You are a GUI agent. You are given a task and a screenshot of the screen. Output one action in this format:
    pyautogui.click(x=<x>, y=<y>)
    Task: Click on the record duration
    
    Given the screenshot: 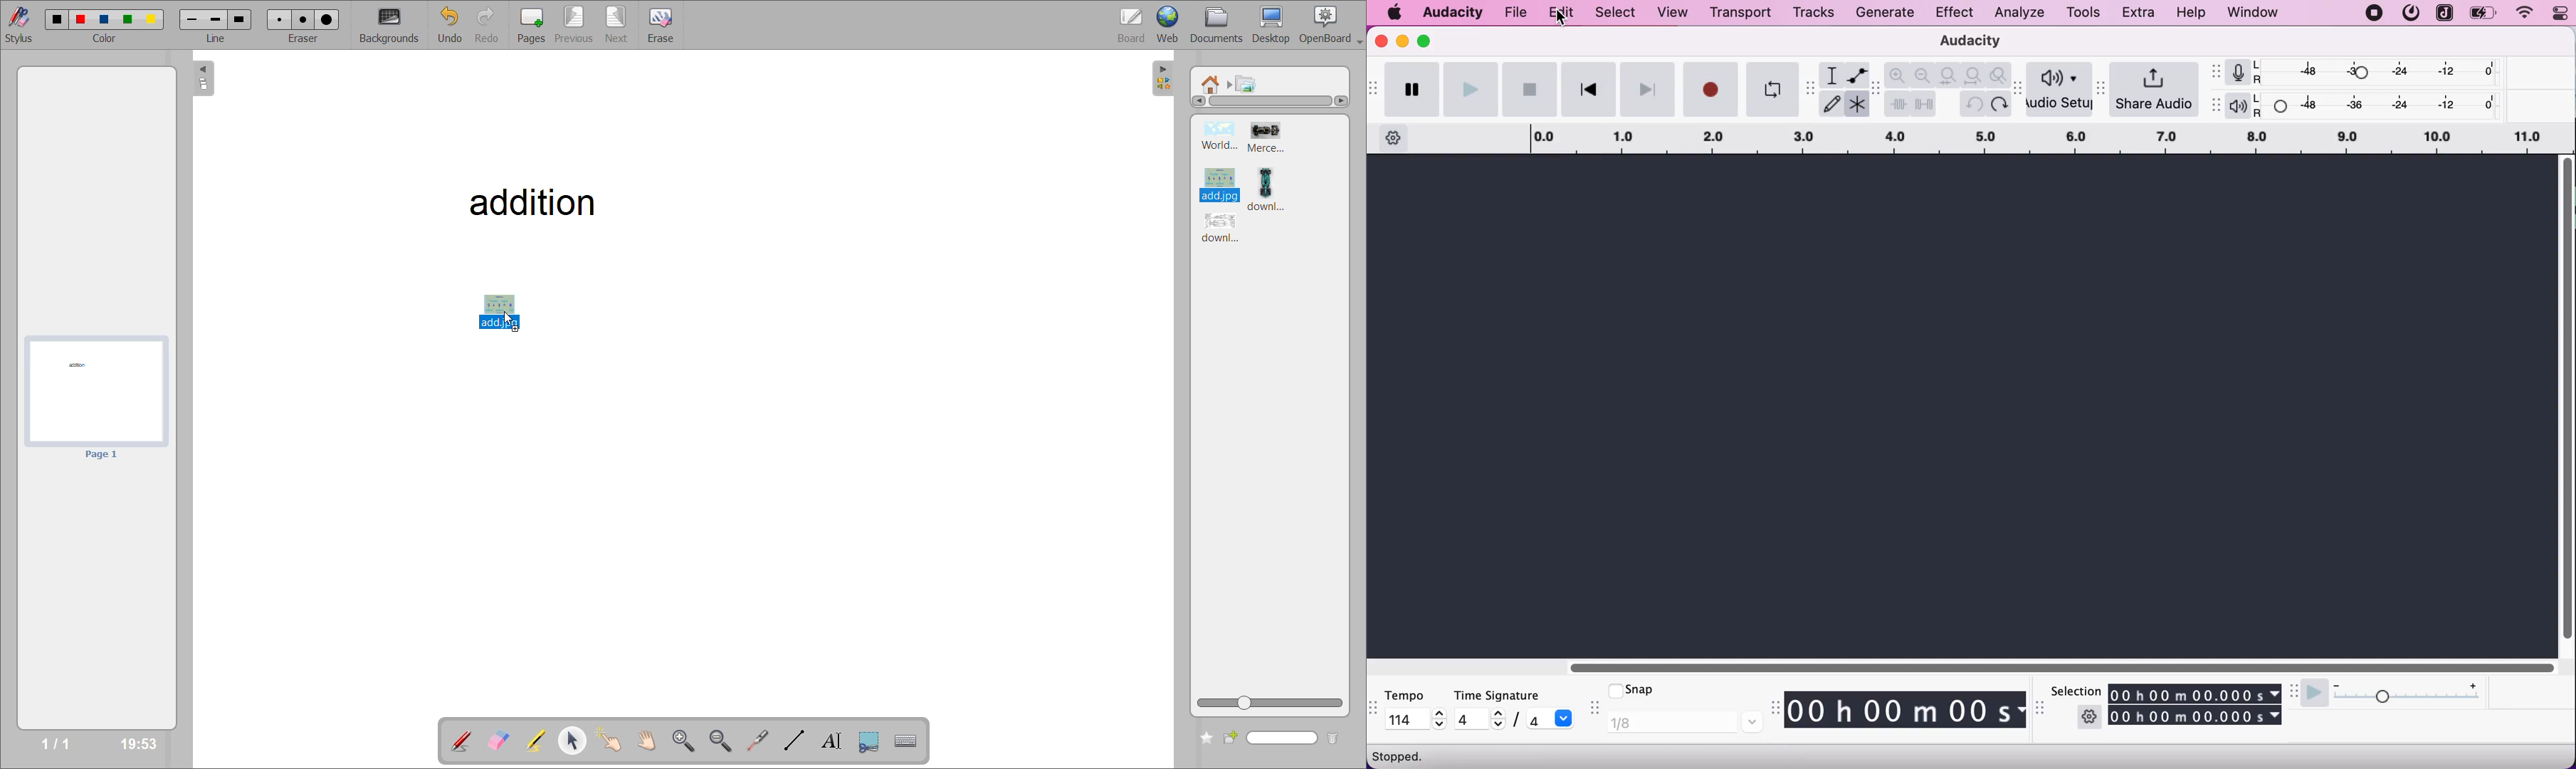 What is the action you would take?
    pyautogui.click(x=1994, y=141)
    